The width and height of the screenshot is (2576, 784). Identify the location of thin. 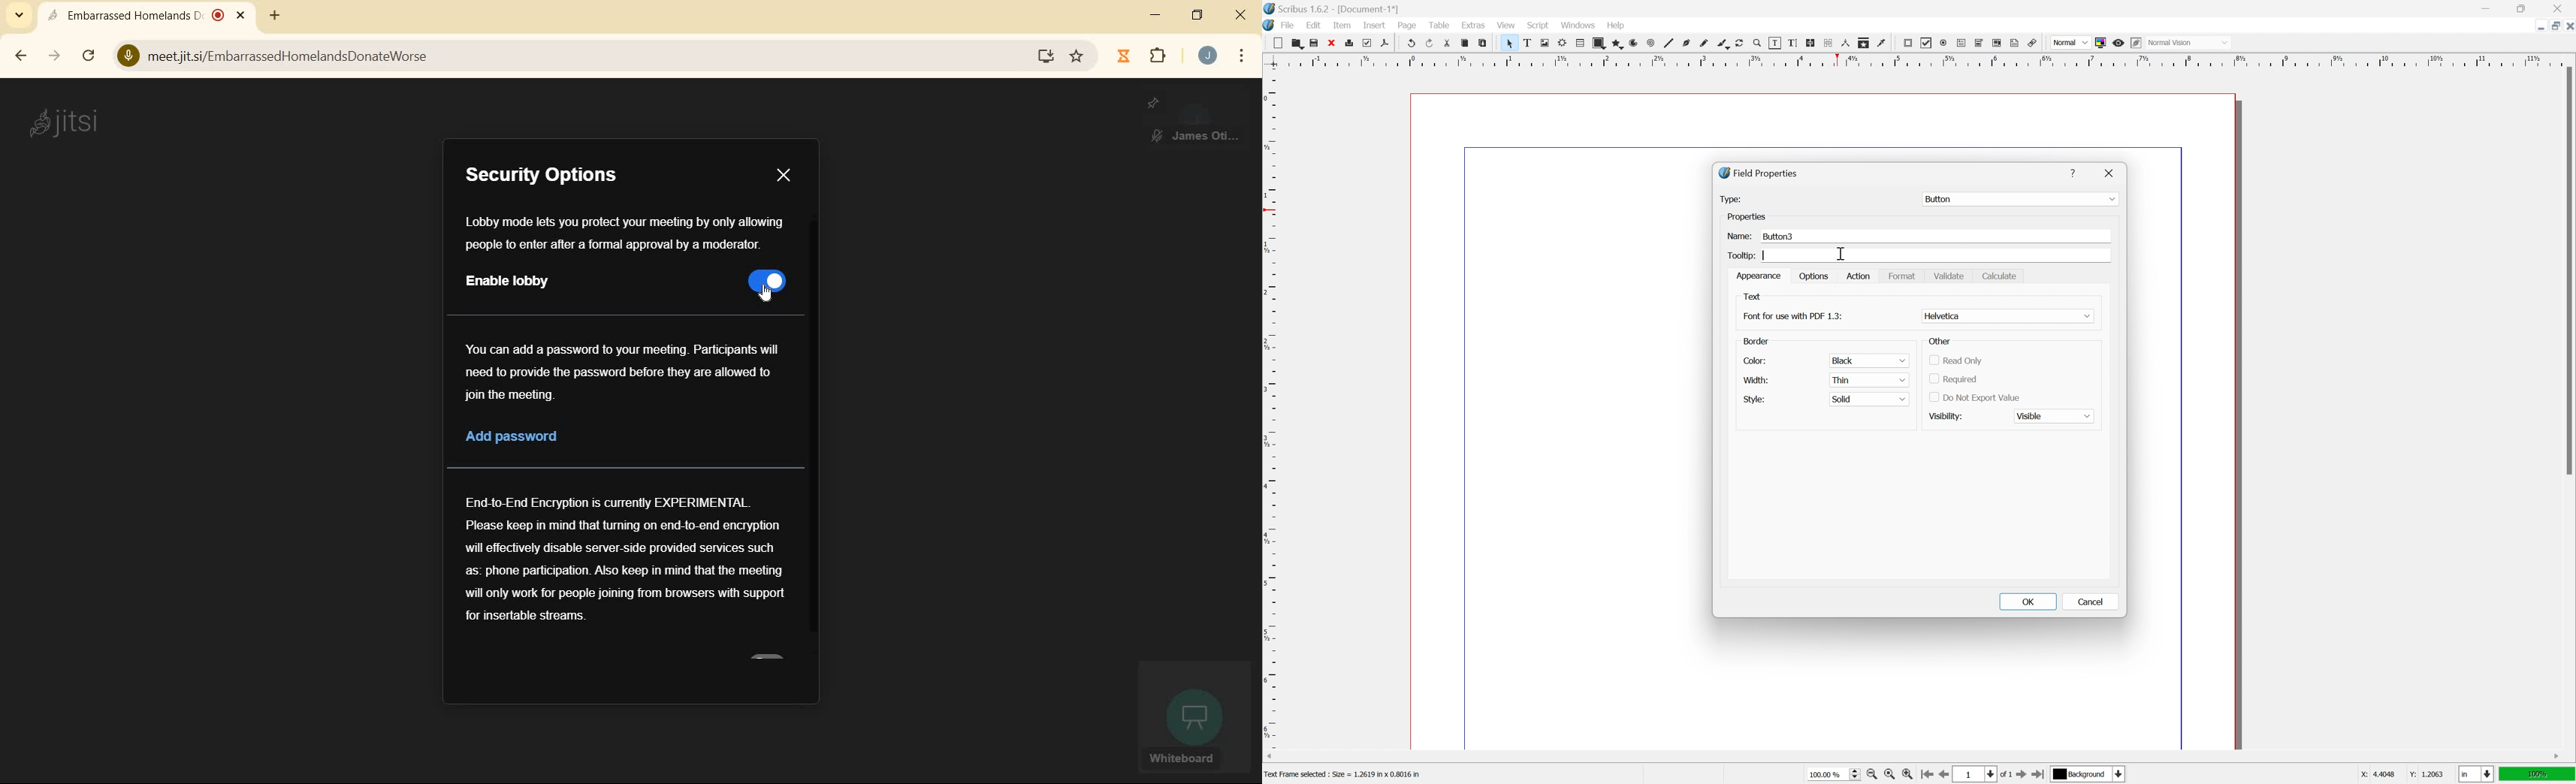
(1868, 379).